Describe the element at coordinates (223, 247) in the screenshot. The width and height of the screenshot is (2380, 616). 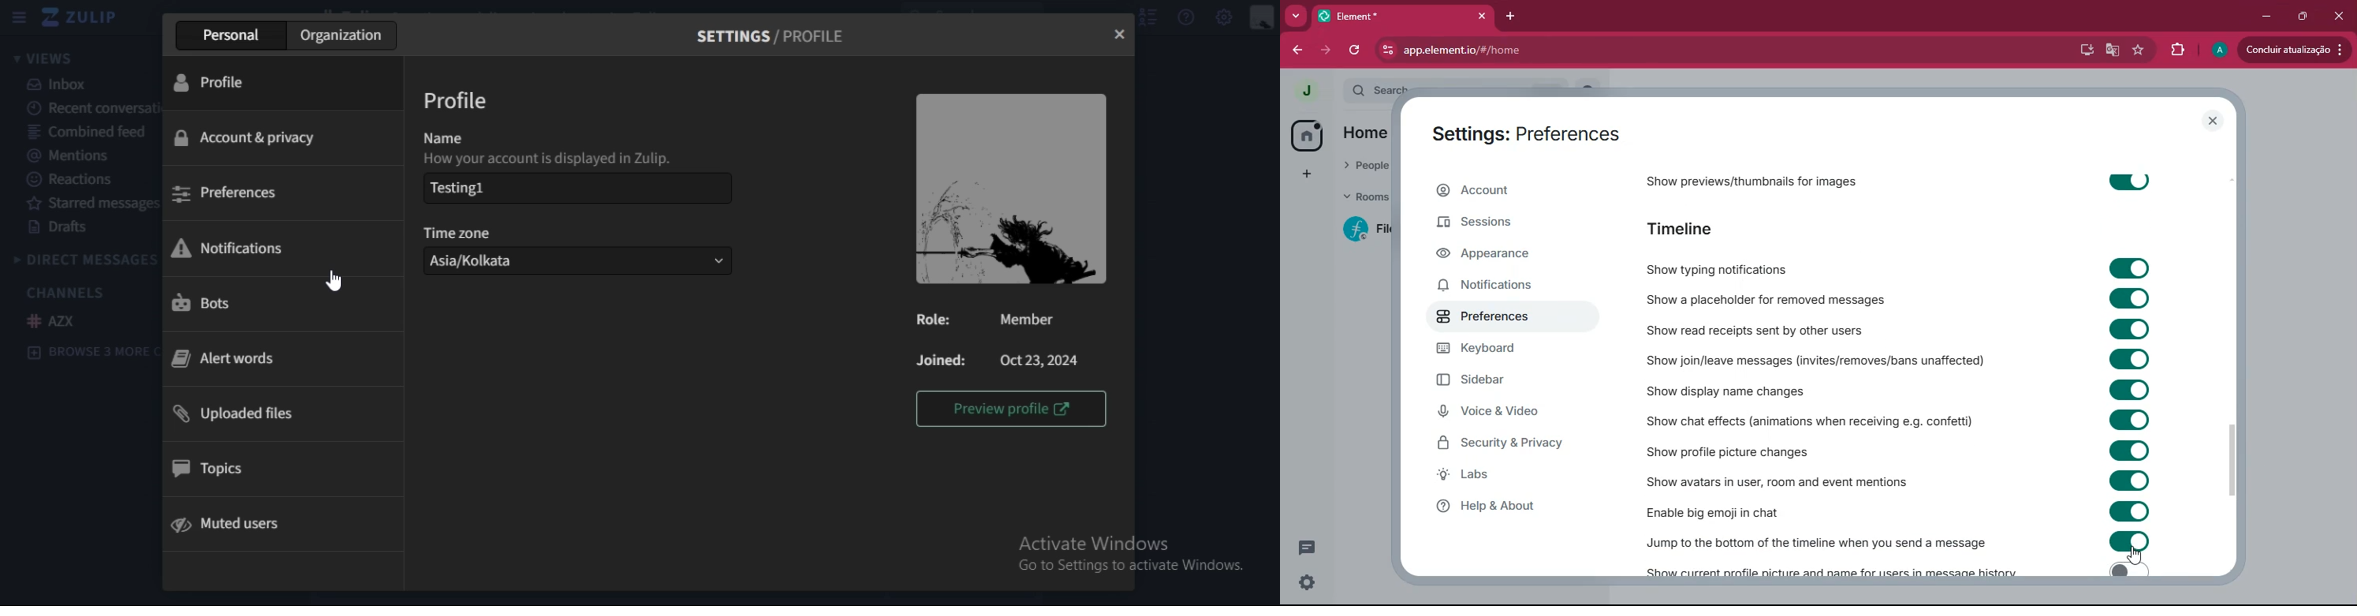
I see `notifications` at that location.